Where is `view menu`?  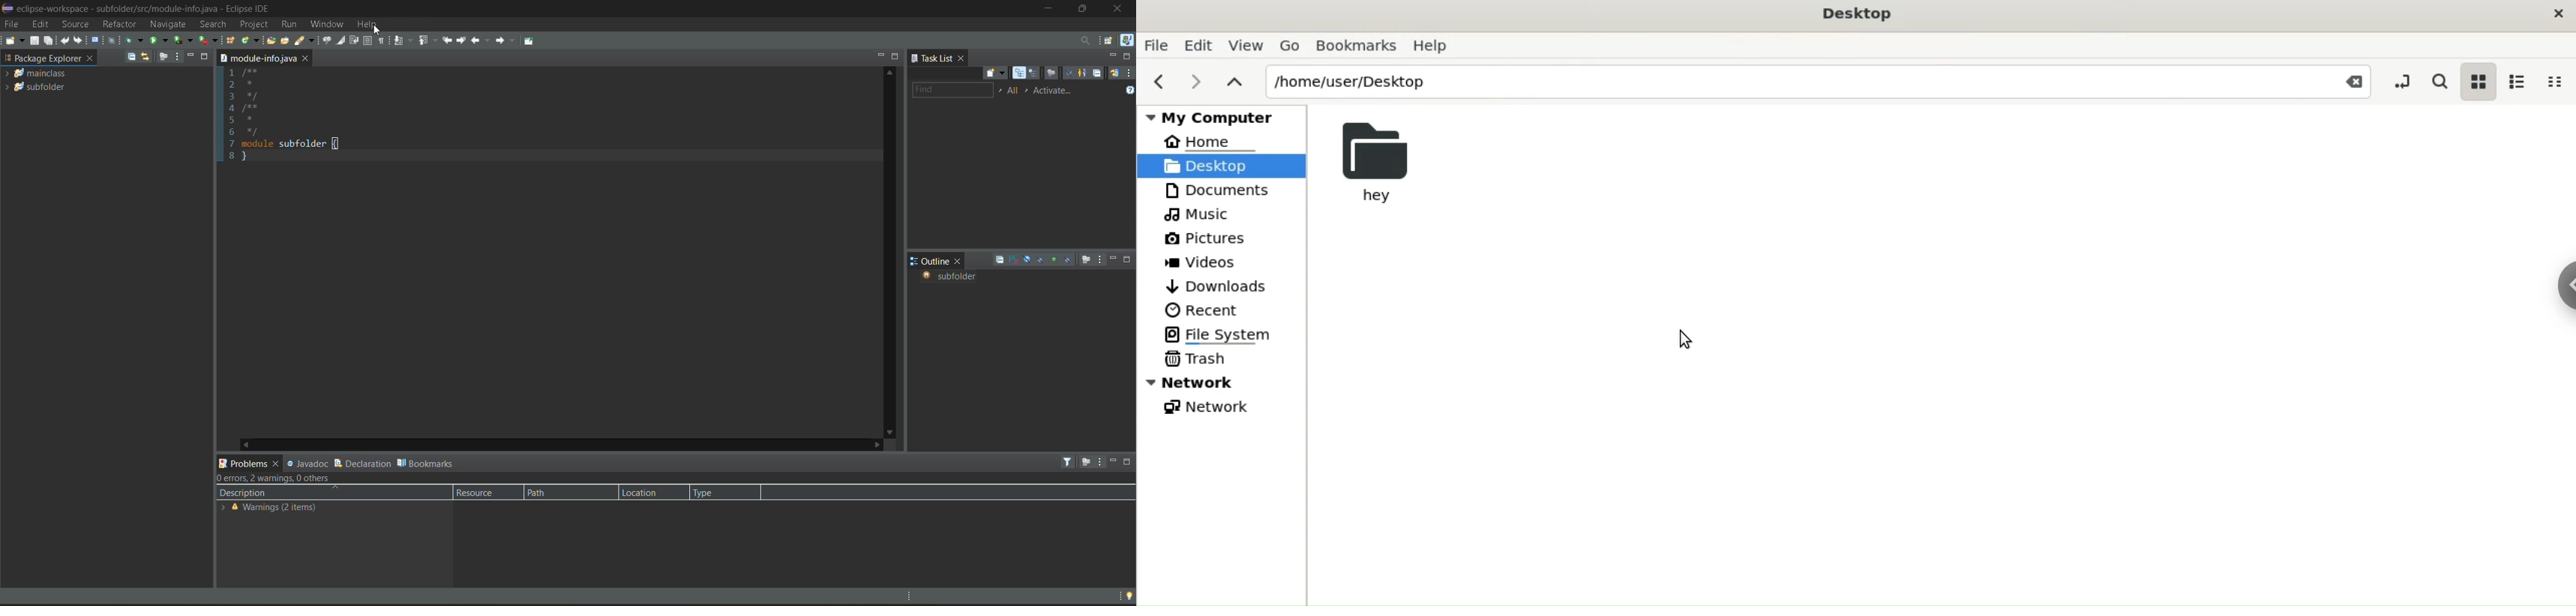 view menu is located at coordinates (1101, 260).